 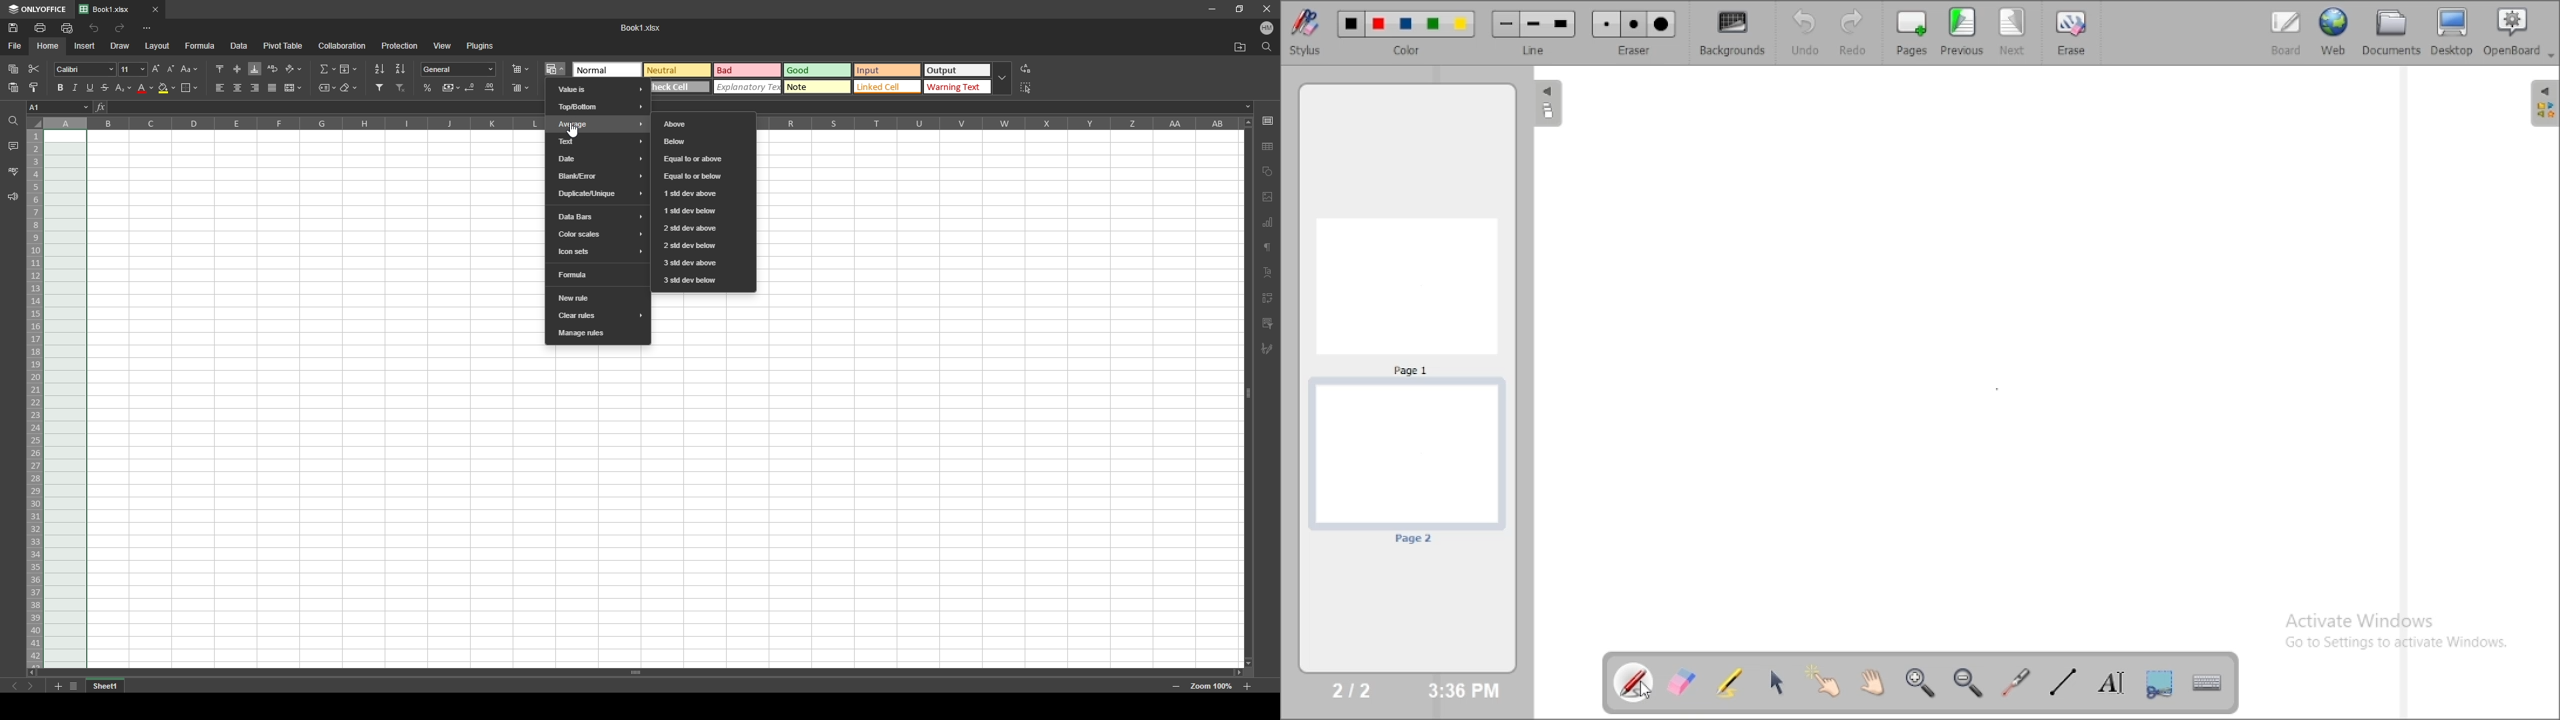 What do you see at coordinates (239, 45) in the screenshot?
I see `data` at bounding box center [239, 45].